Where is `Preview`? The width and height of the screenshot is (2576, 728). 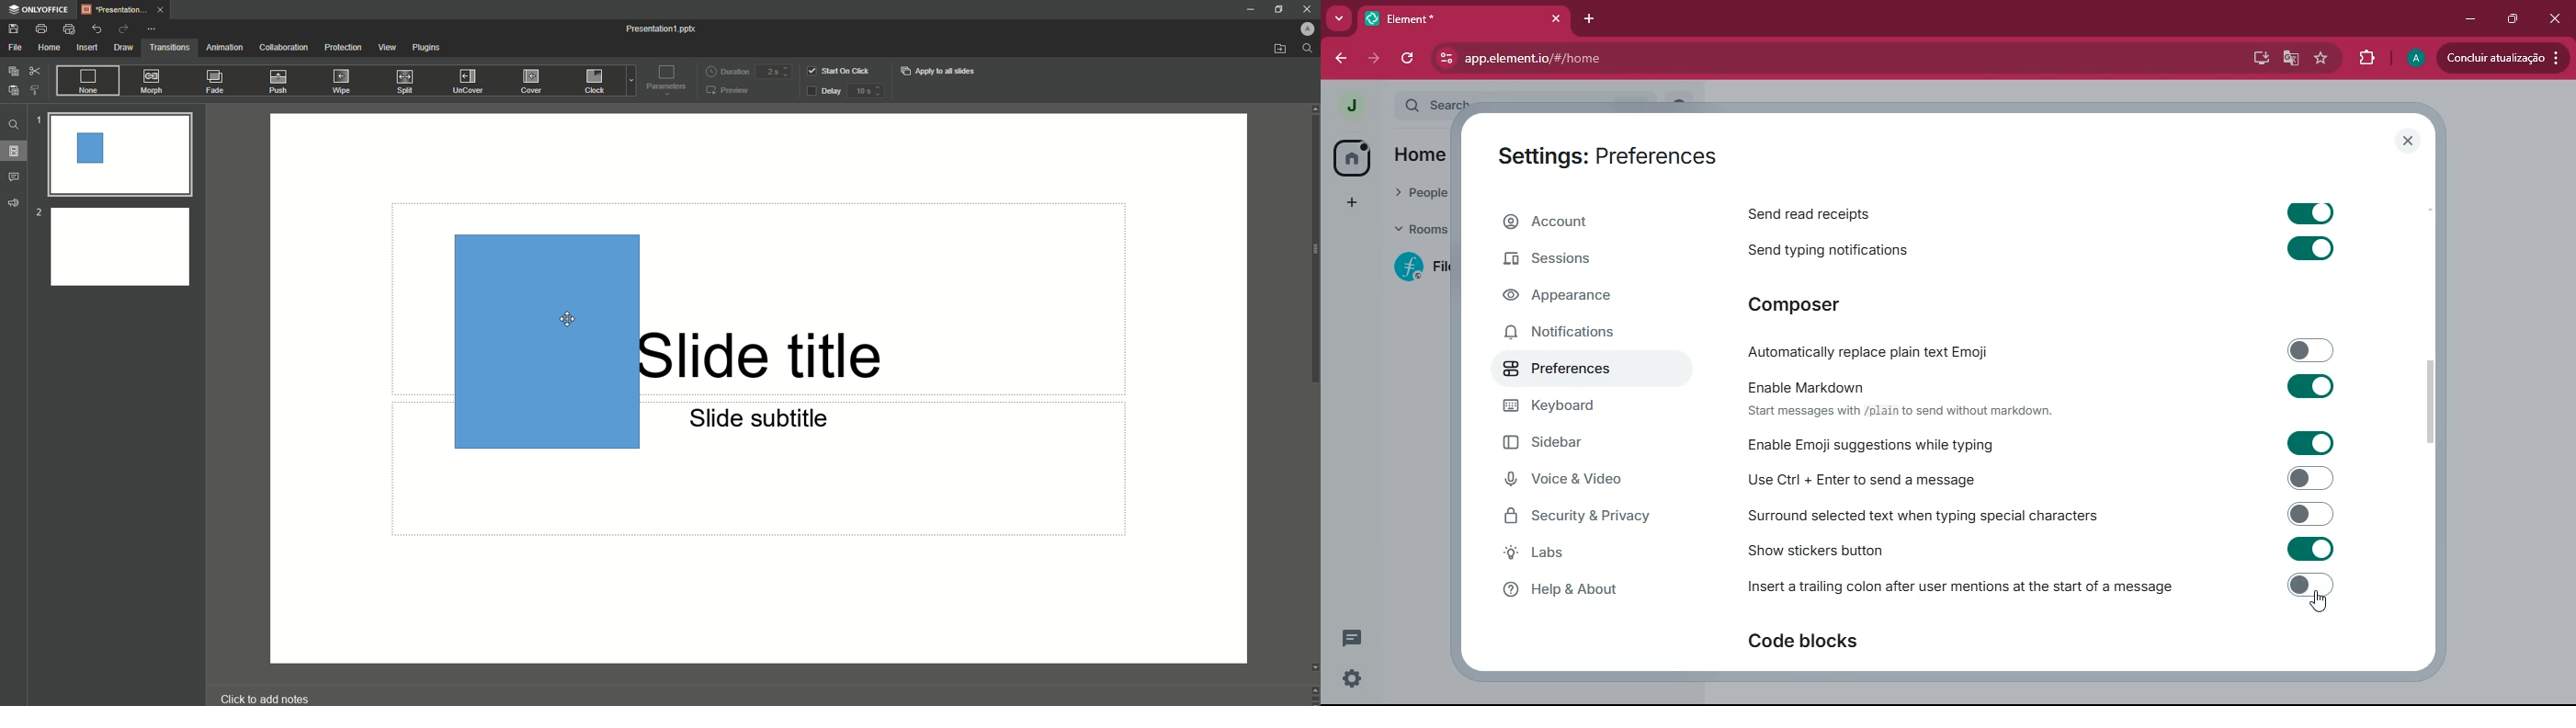
Preview is located at coordinates (727, 92).